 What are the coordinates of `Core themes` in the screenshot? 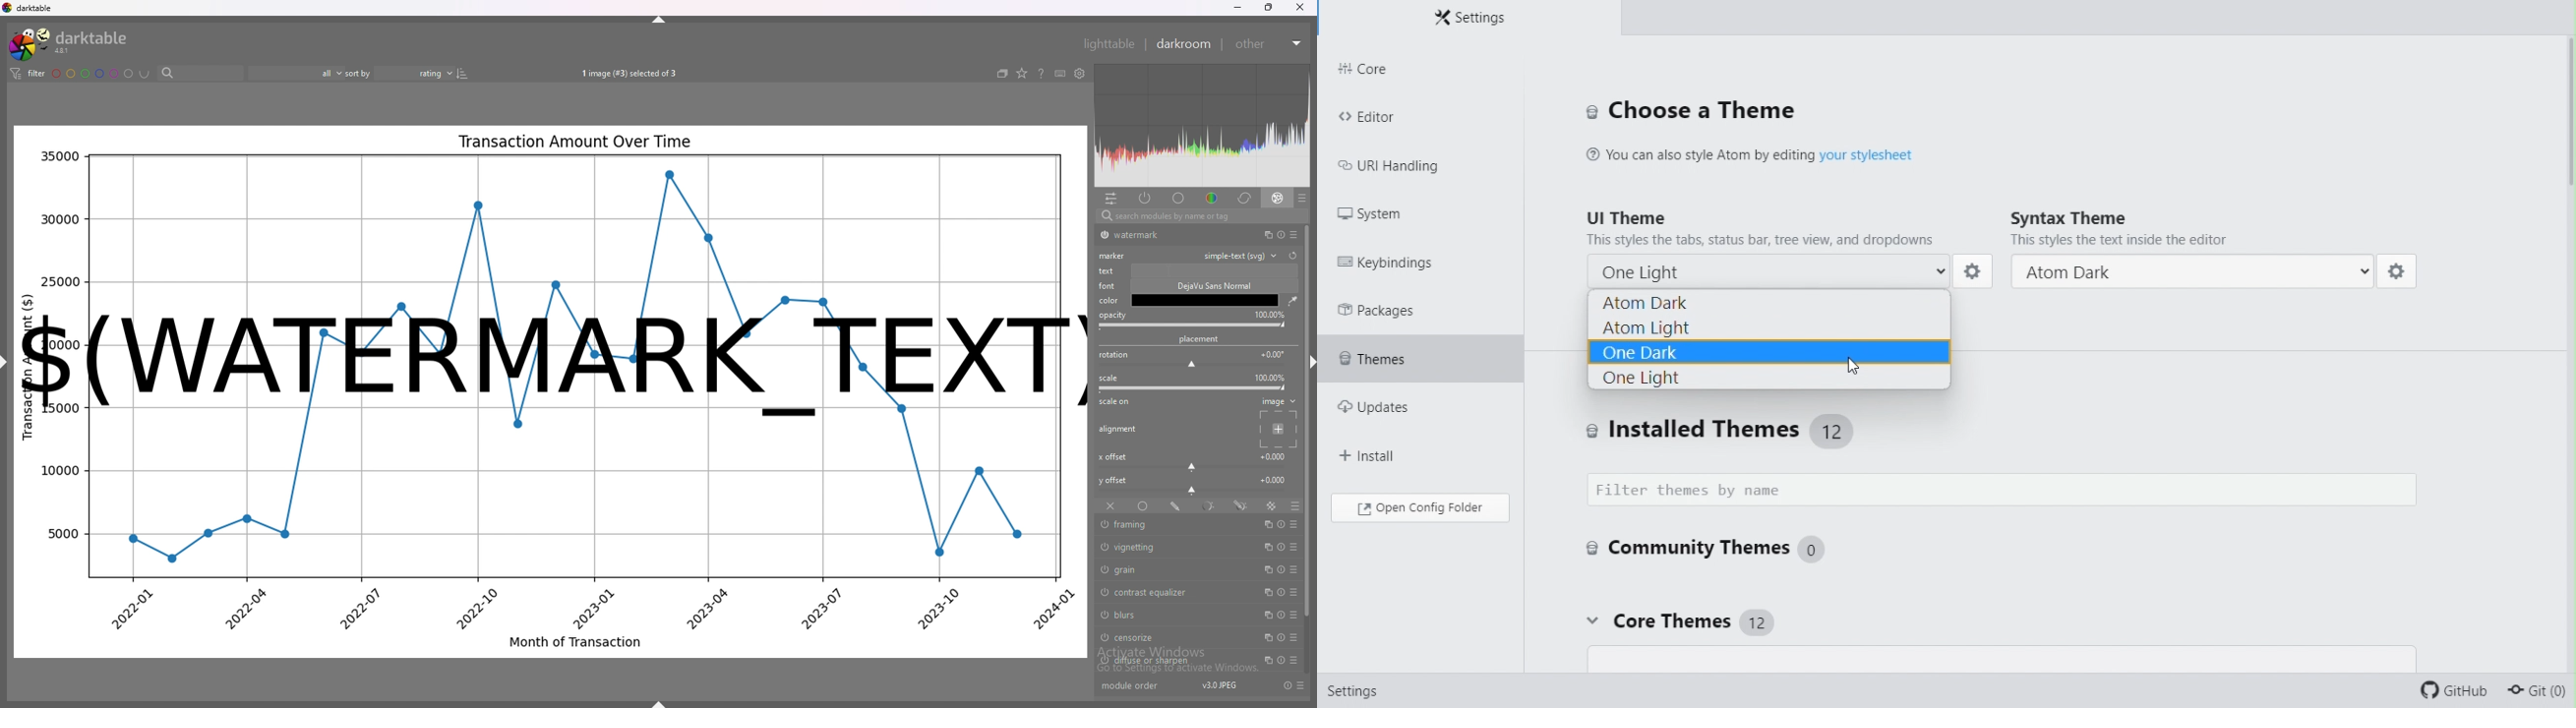 It's located at (1677, 621).